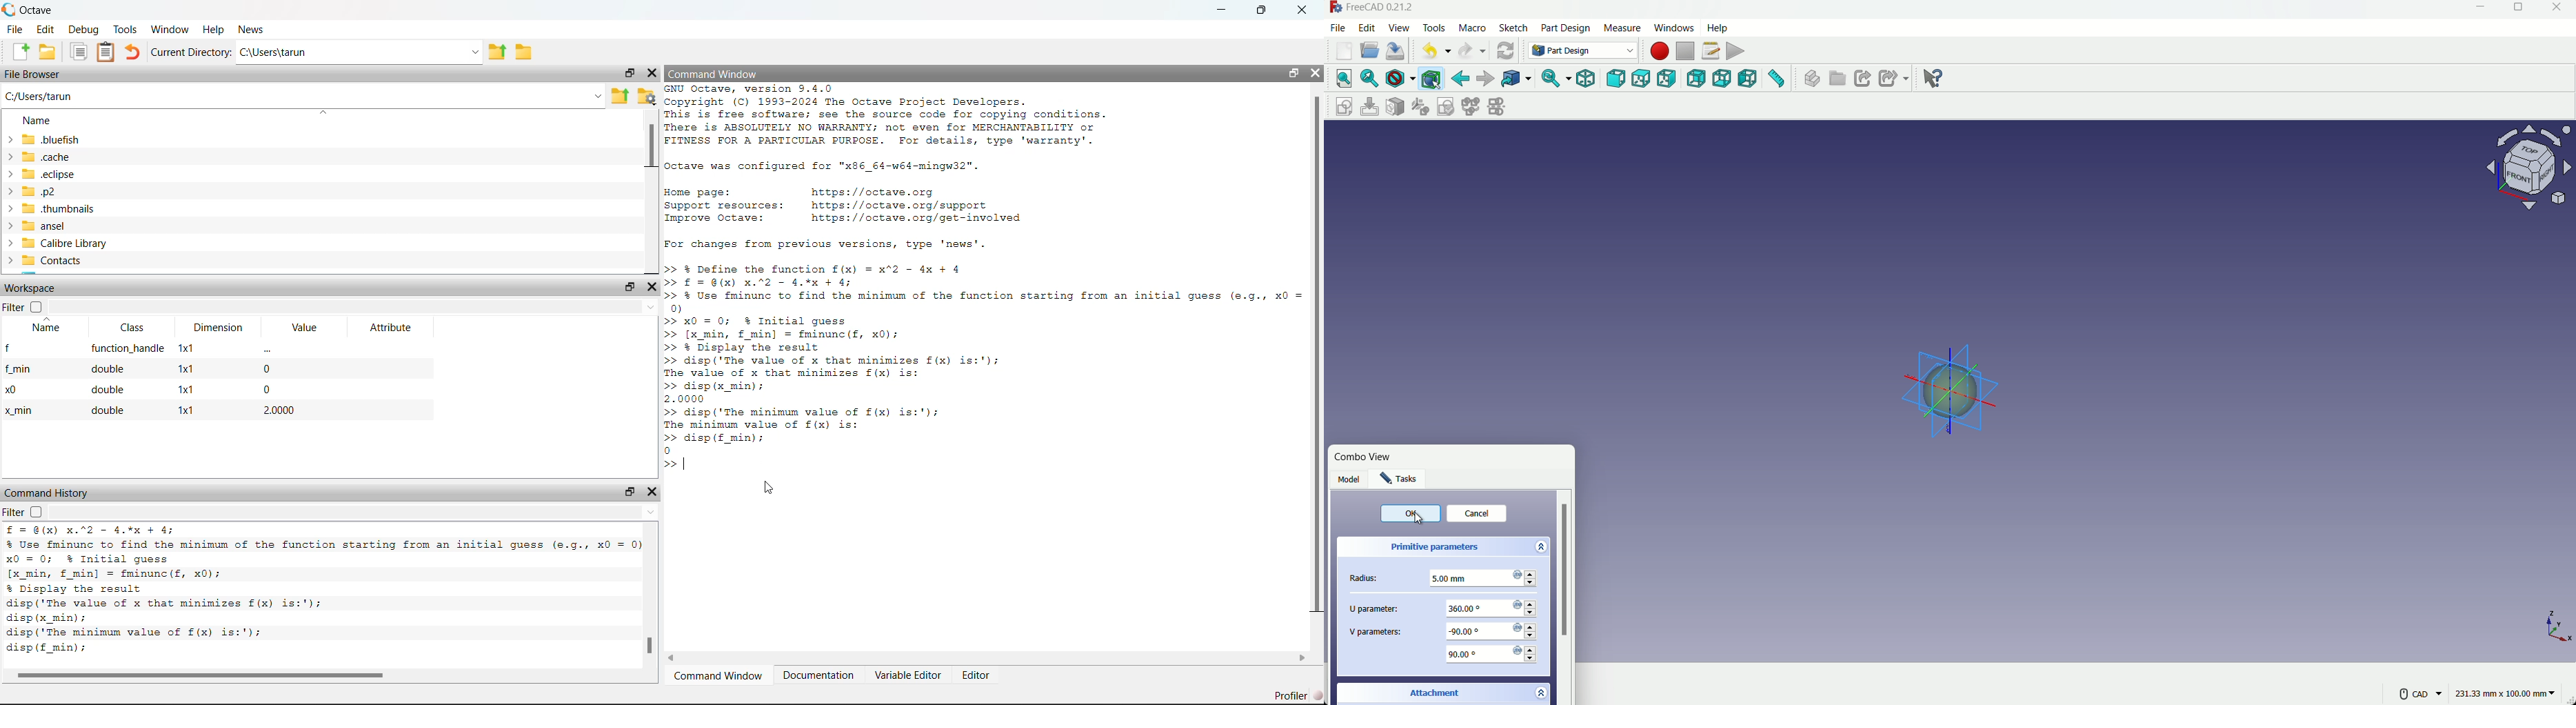  What do you see at coordinates (1396, 107) in the screenshot?
I see `mark sketch to face` at bounding box center [1396, 107].